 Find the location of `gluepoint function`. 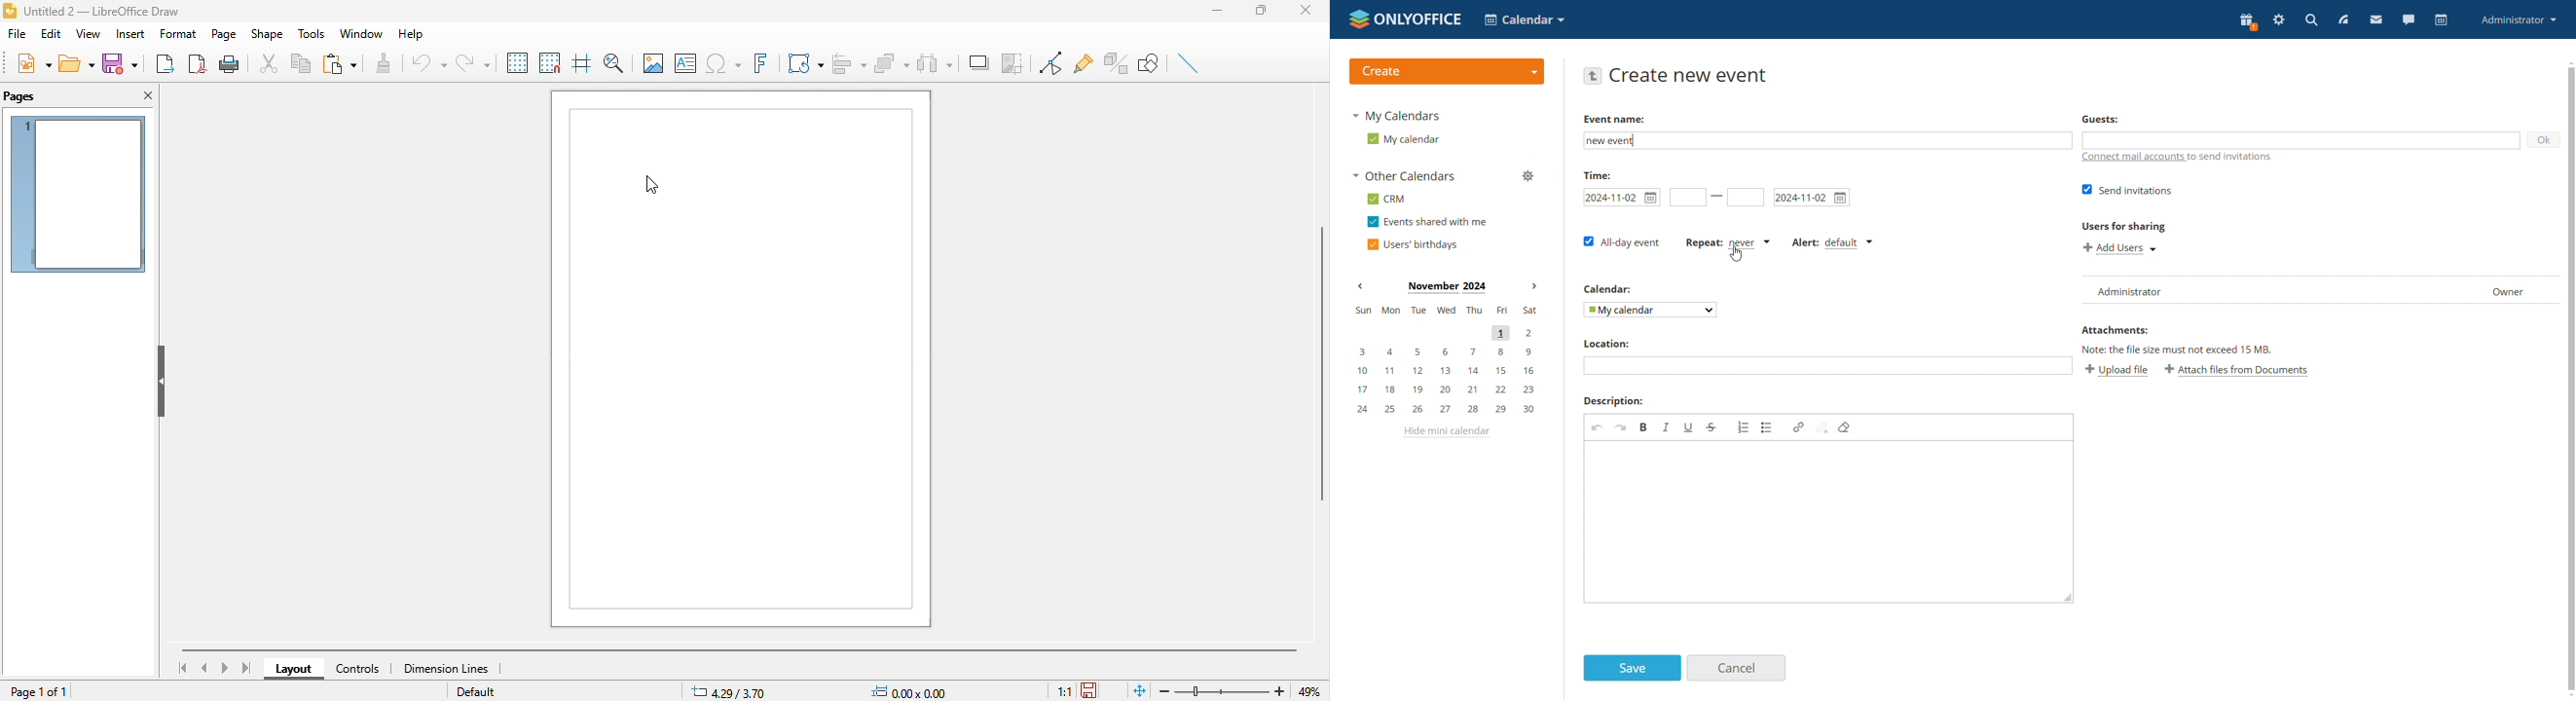

gluepoint function is located at coordinates (1082, 65).